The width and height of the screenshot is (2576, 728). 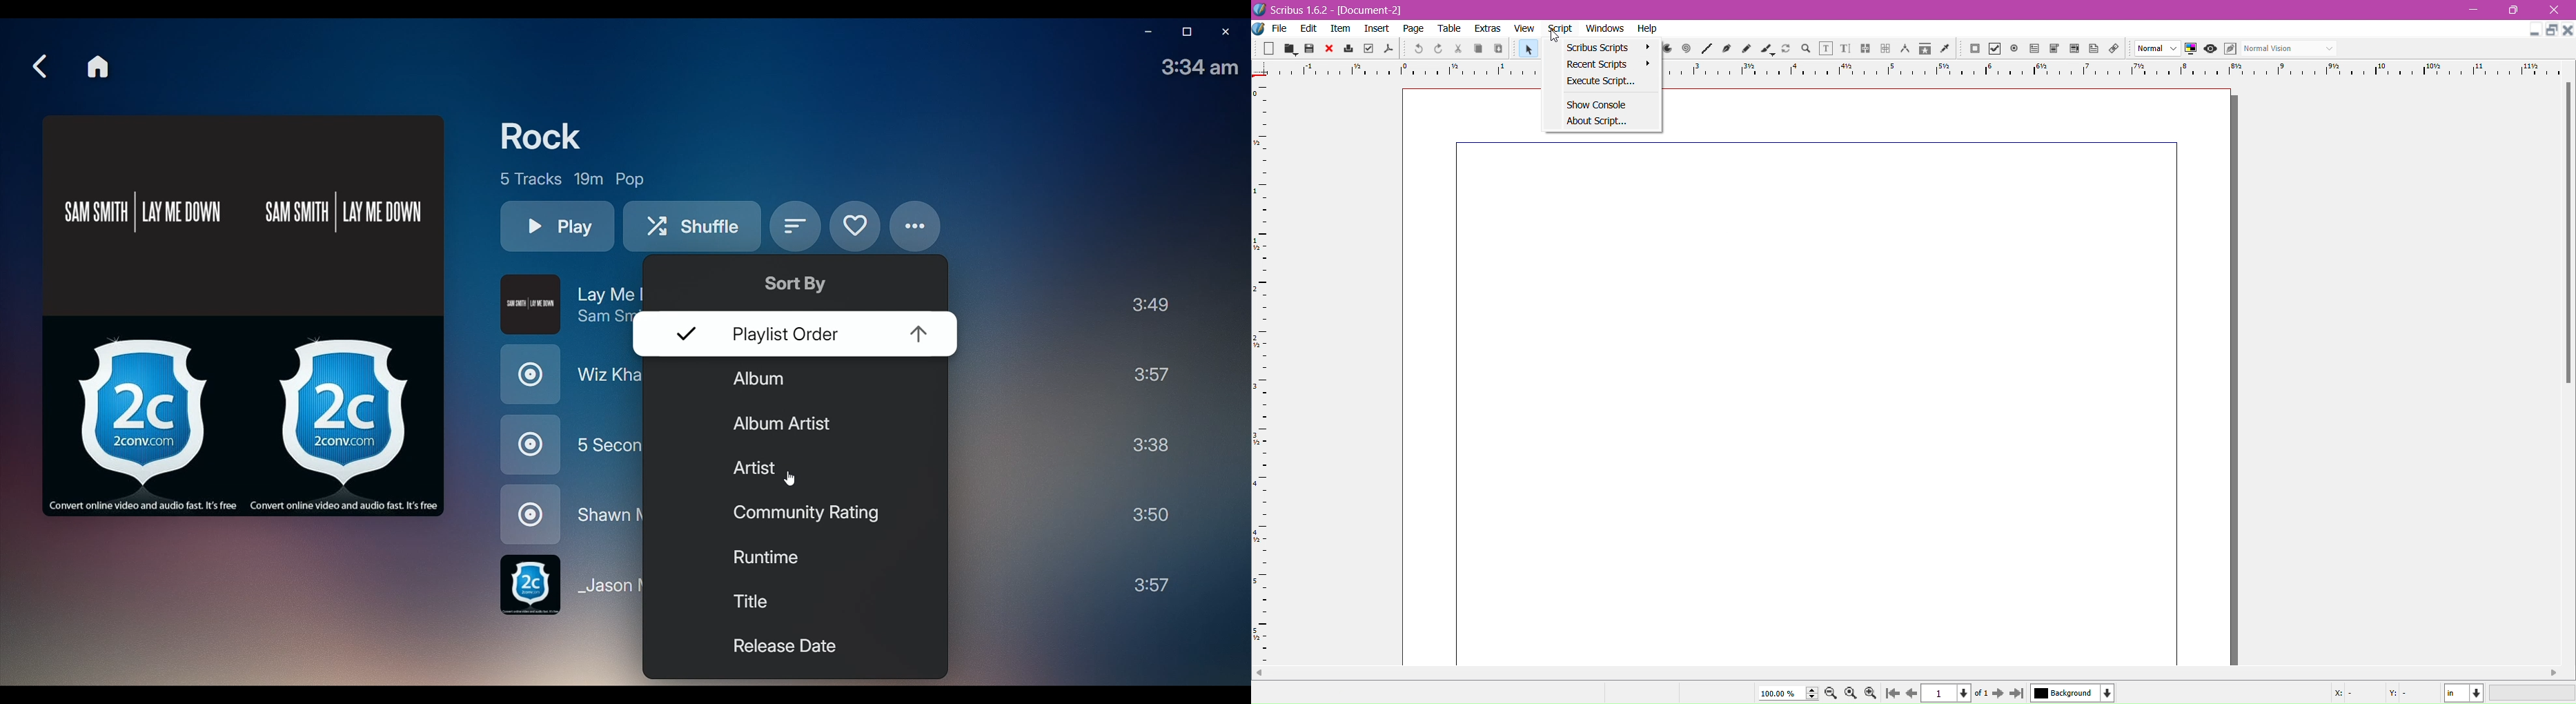 What do you see at coordinates (1560, 28) in the screenshot?
I see `Script` at bounding box center [1560, 28].